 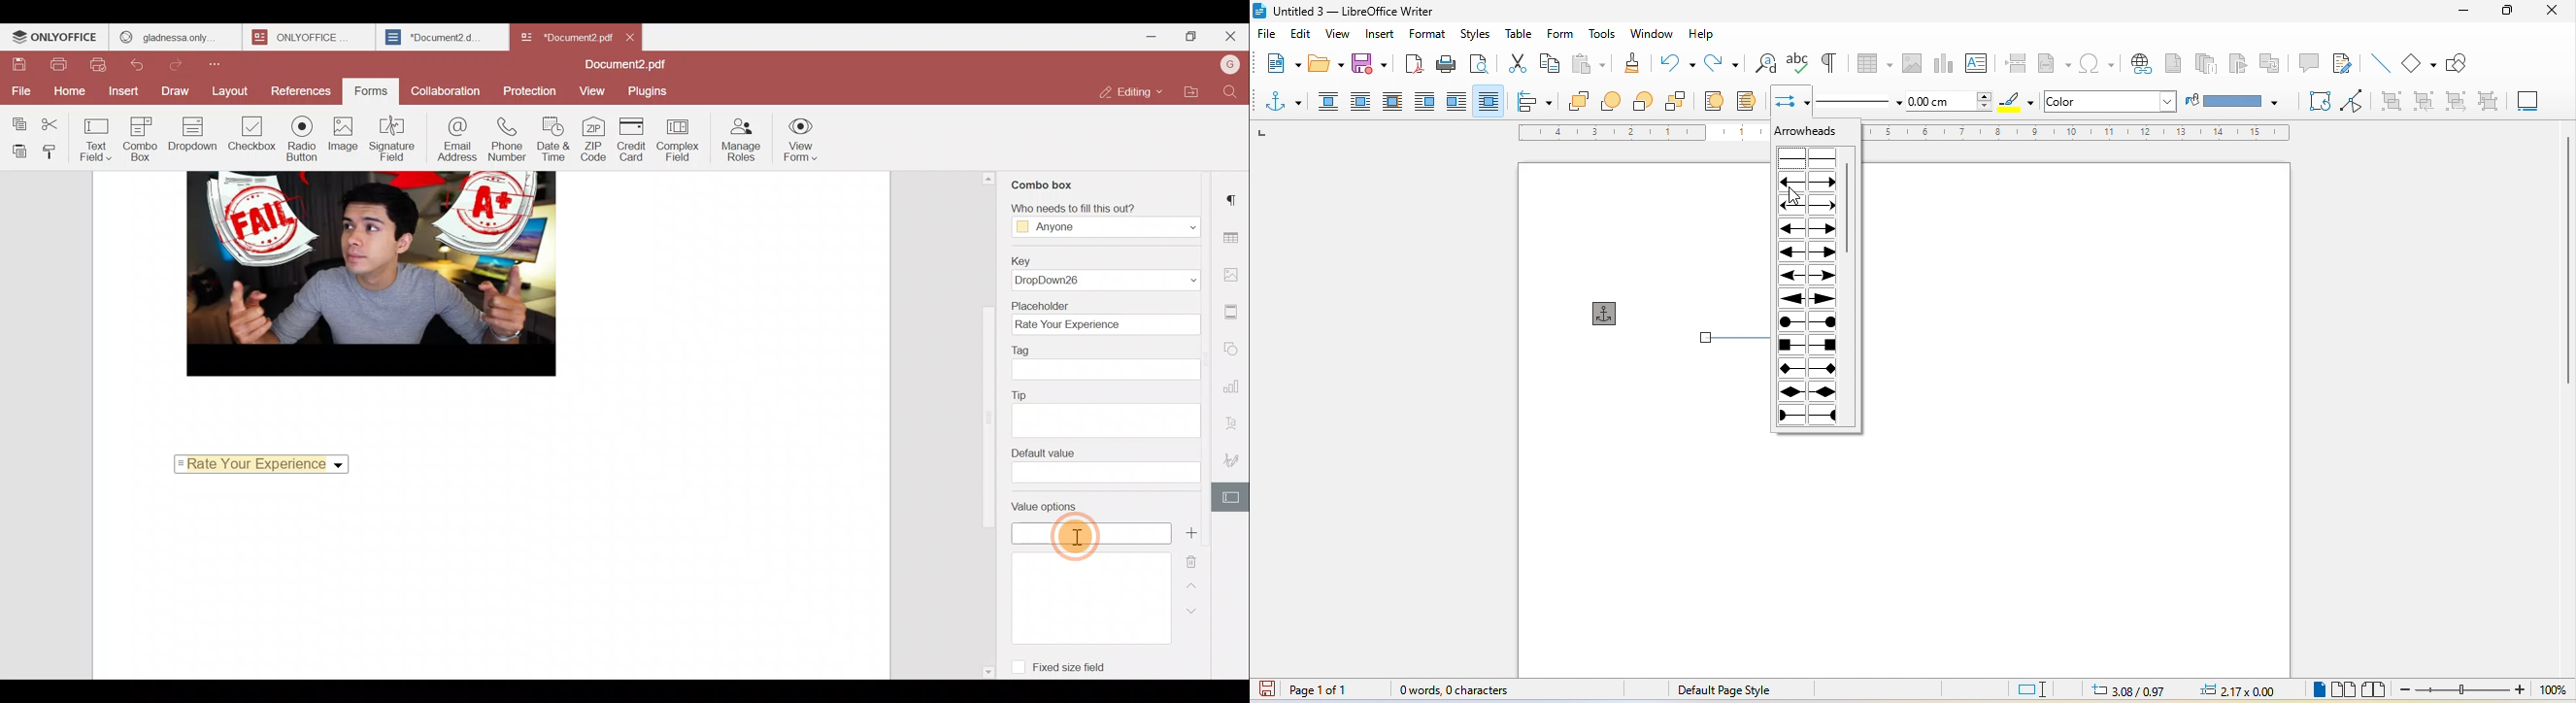 I want to click on page 1 of 1, so click(x=1335, y=690).